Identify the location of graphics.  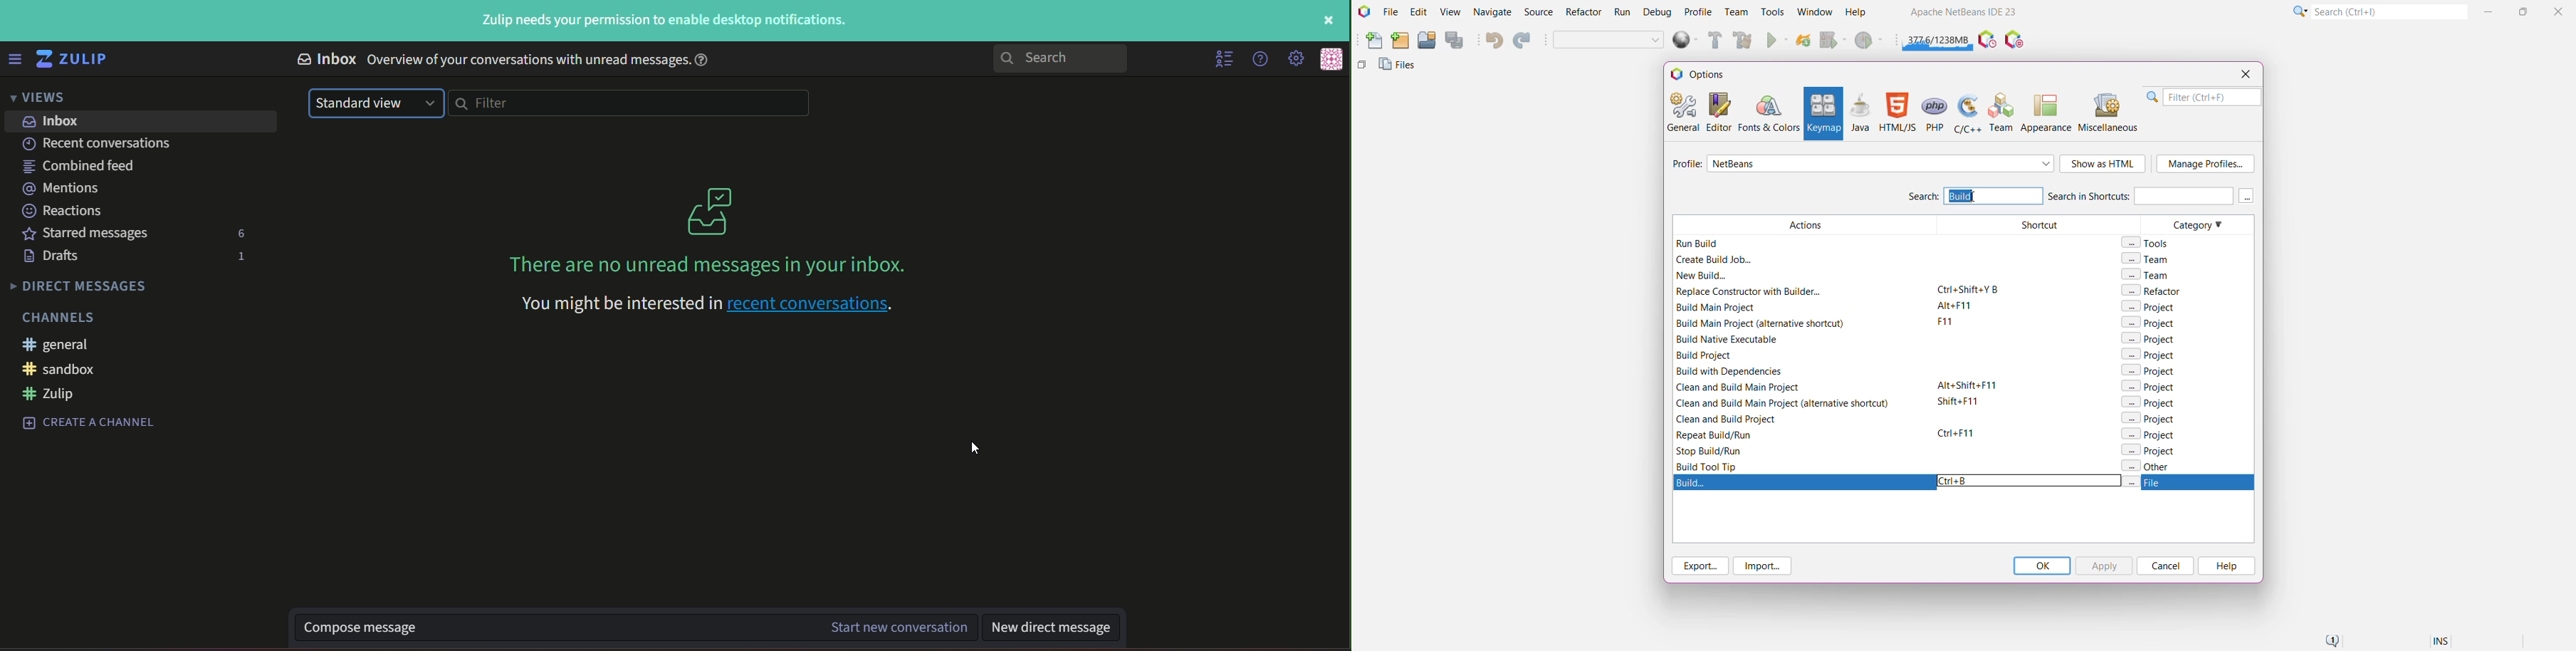
(708, 202).